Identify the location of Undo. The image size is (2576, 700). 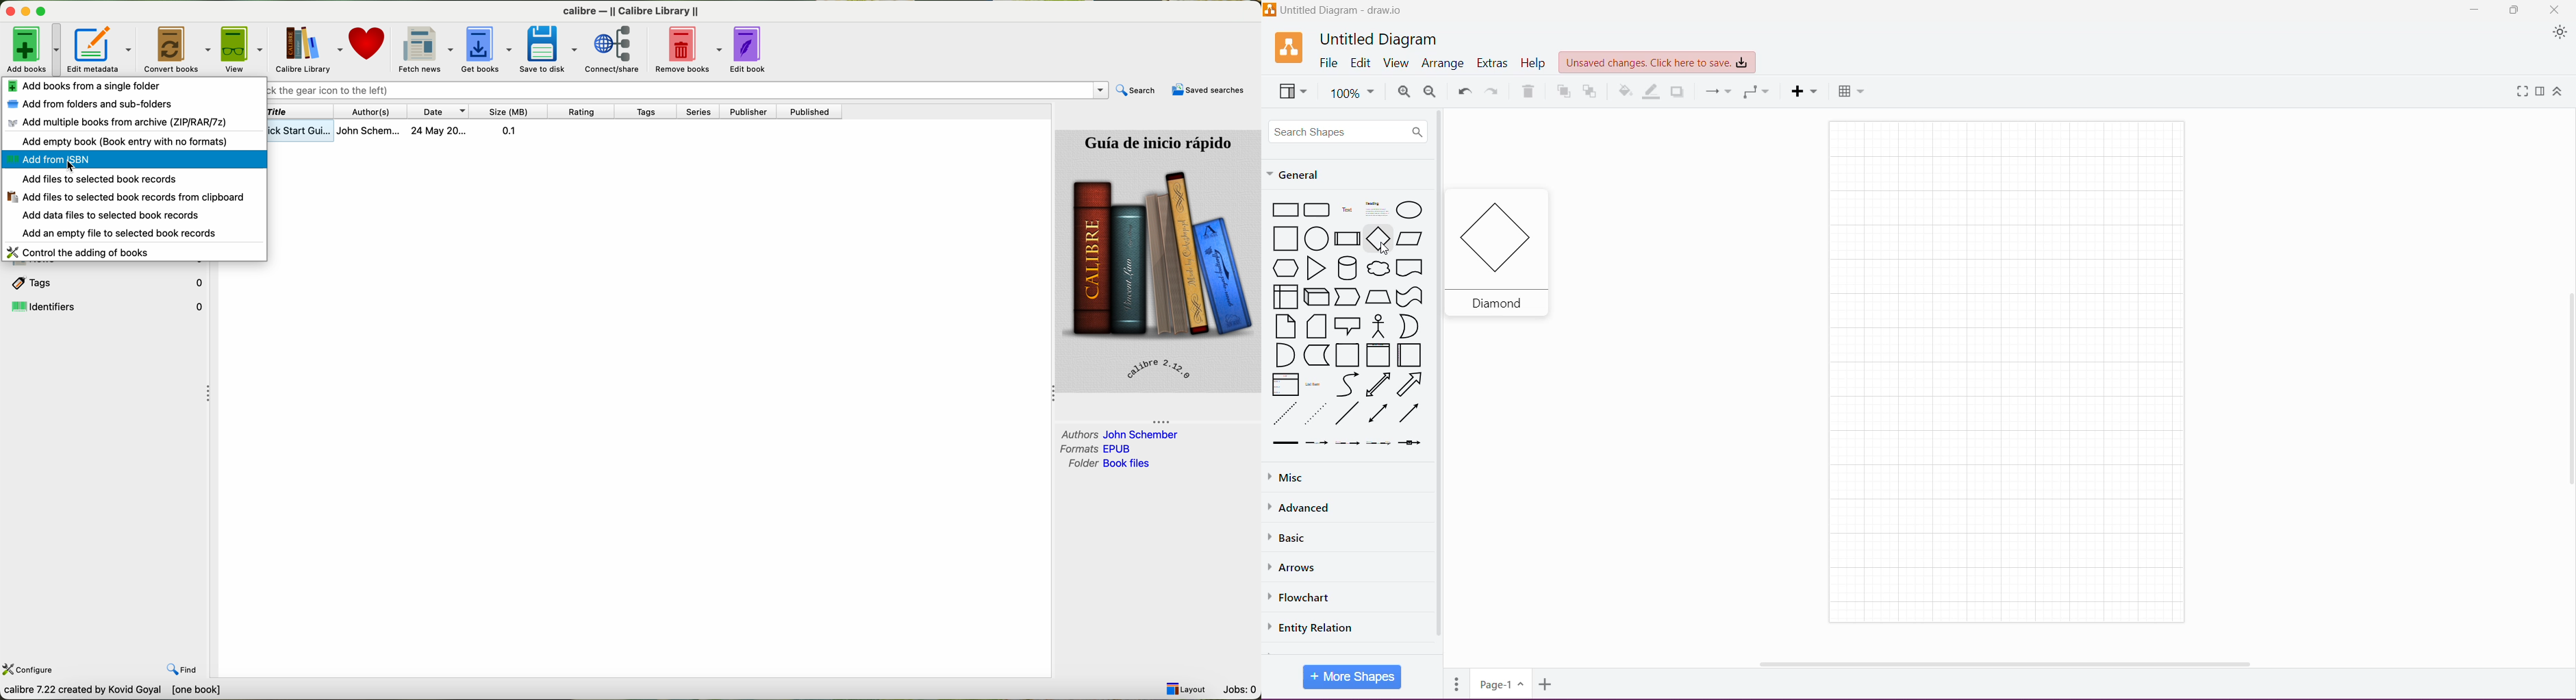
(1465, 91).